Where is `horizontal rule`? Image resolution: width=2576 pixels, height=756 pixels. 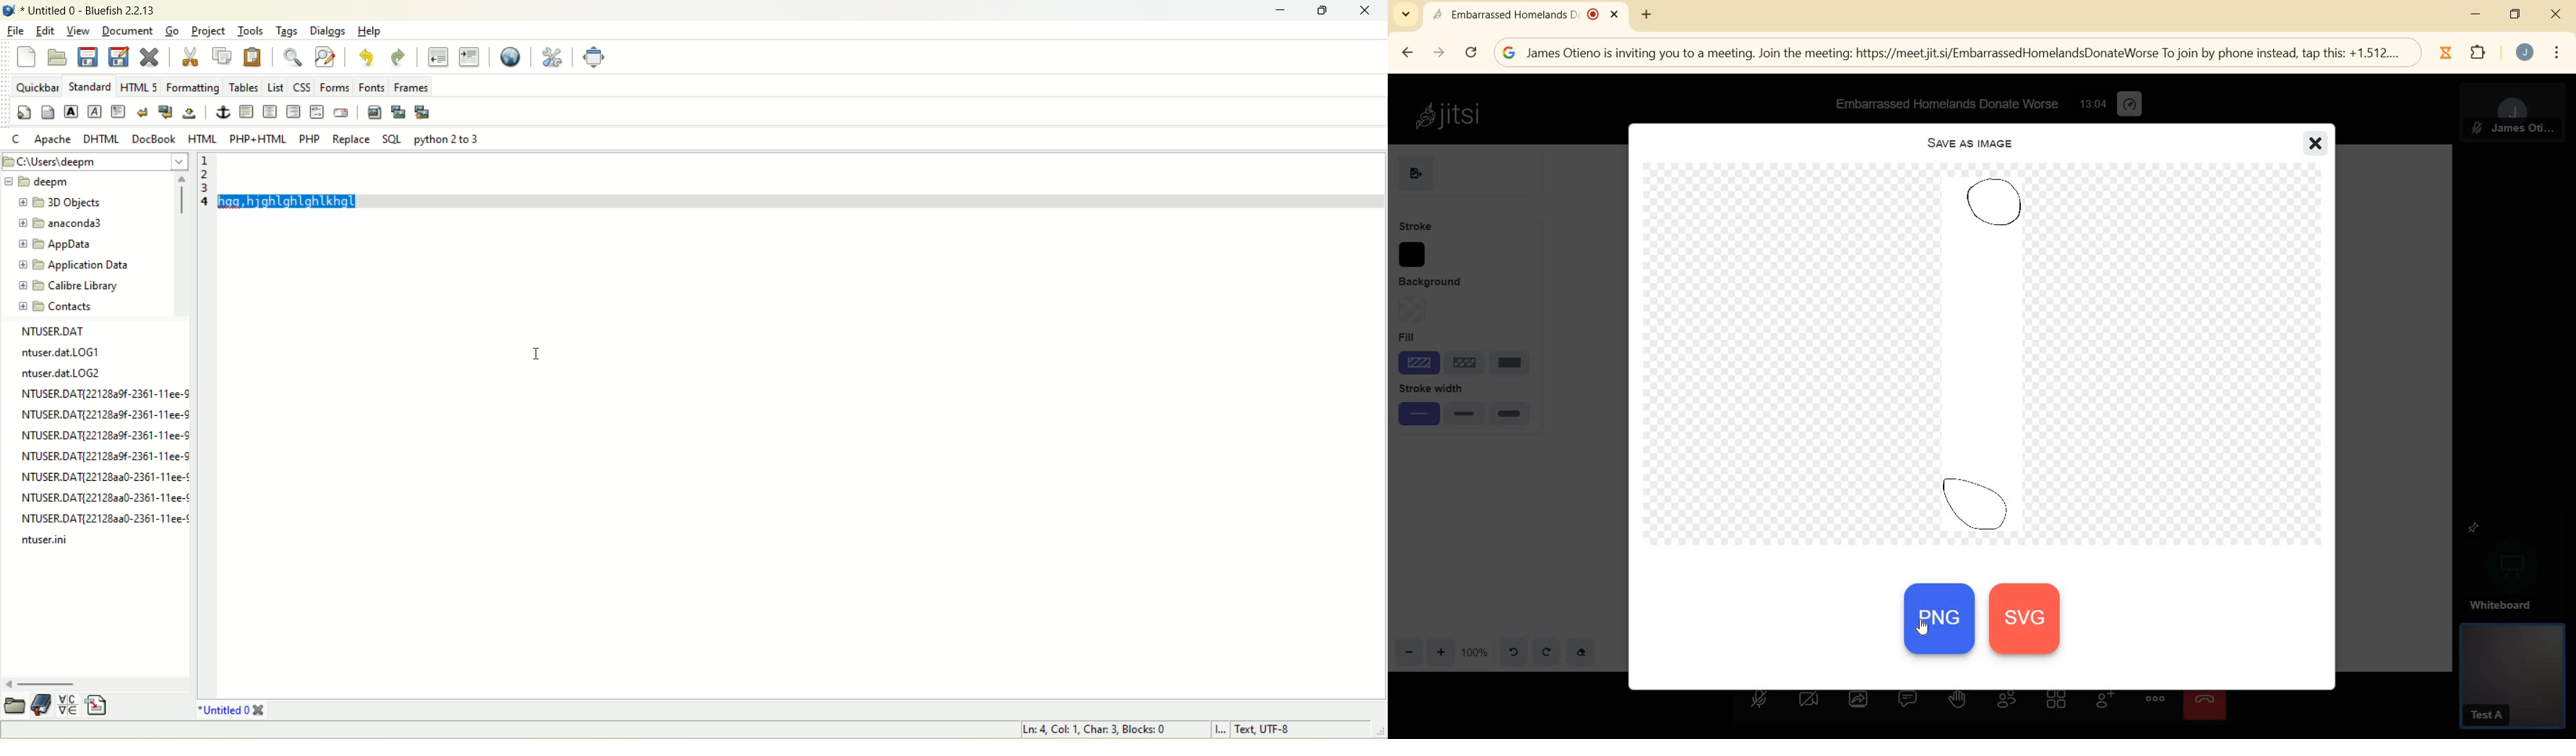
horizontal rule is located at coordinates (246, 111).